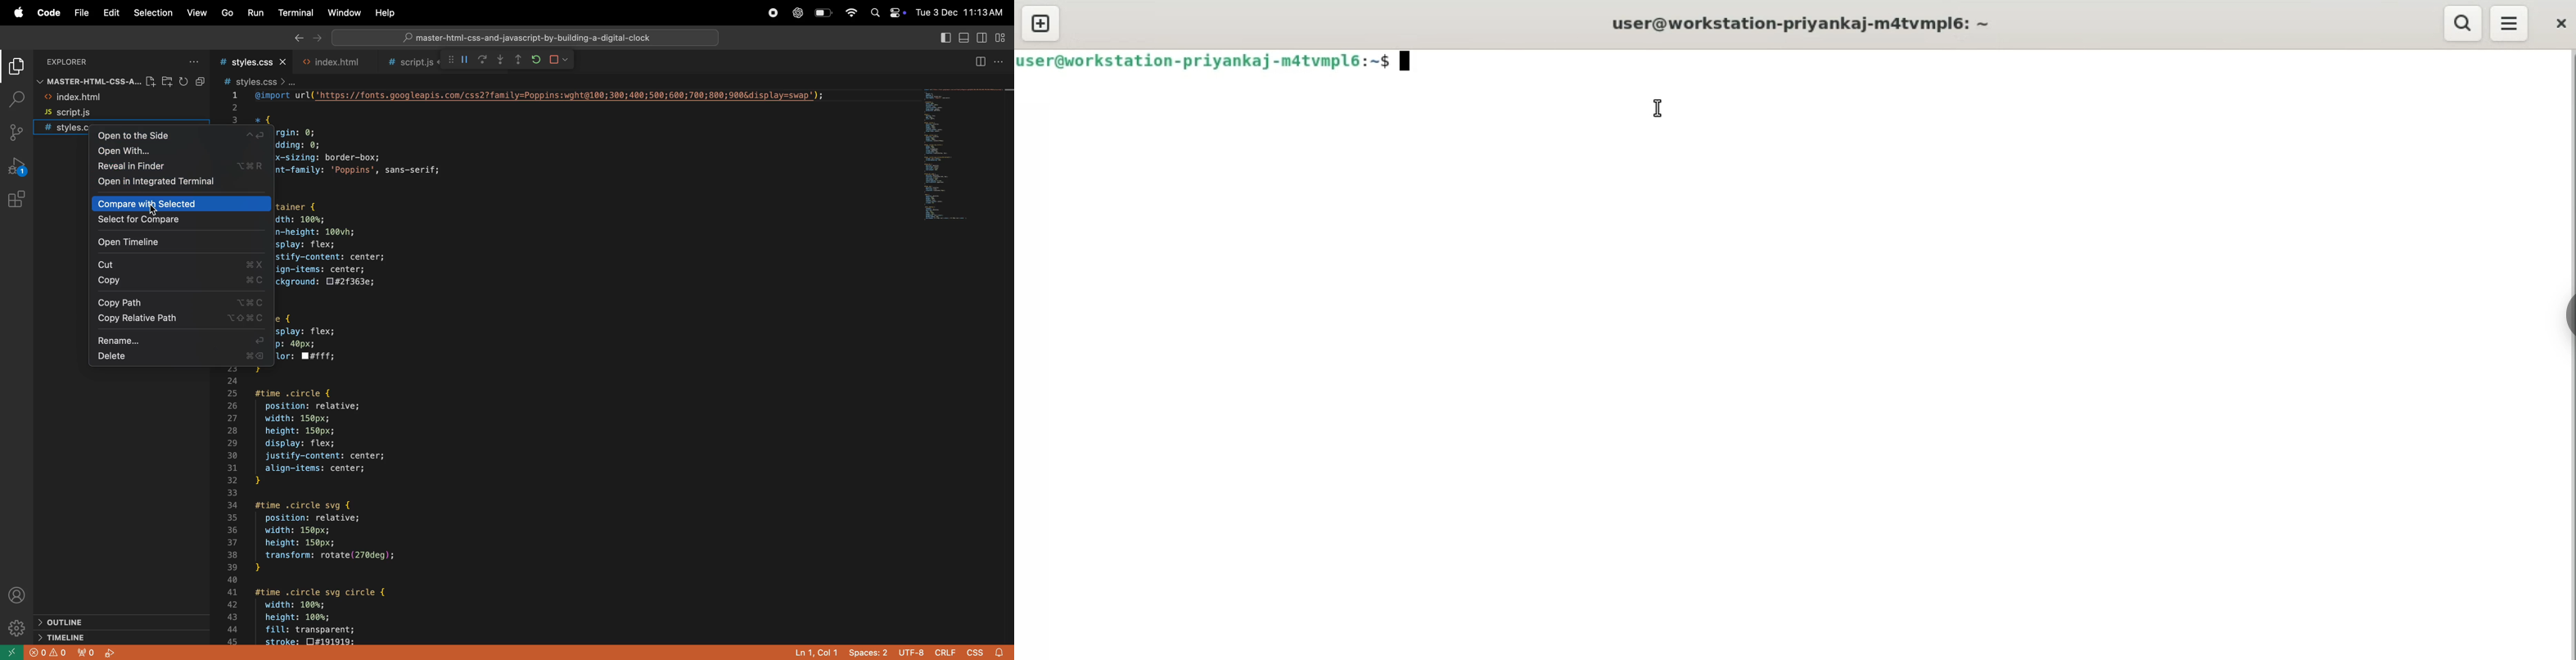 The height and width of the screenshot is (672, 2576). I want to click on run and debug, so click(19, 169).